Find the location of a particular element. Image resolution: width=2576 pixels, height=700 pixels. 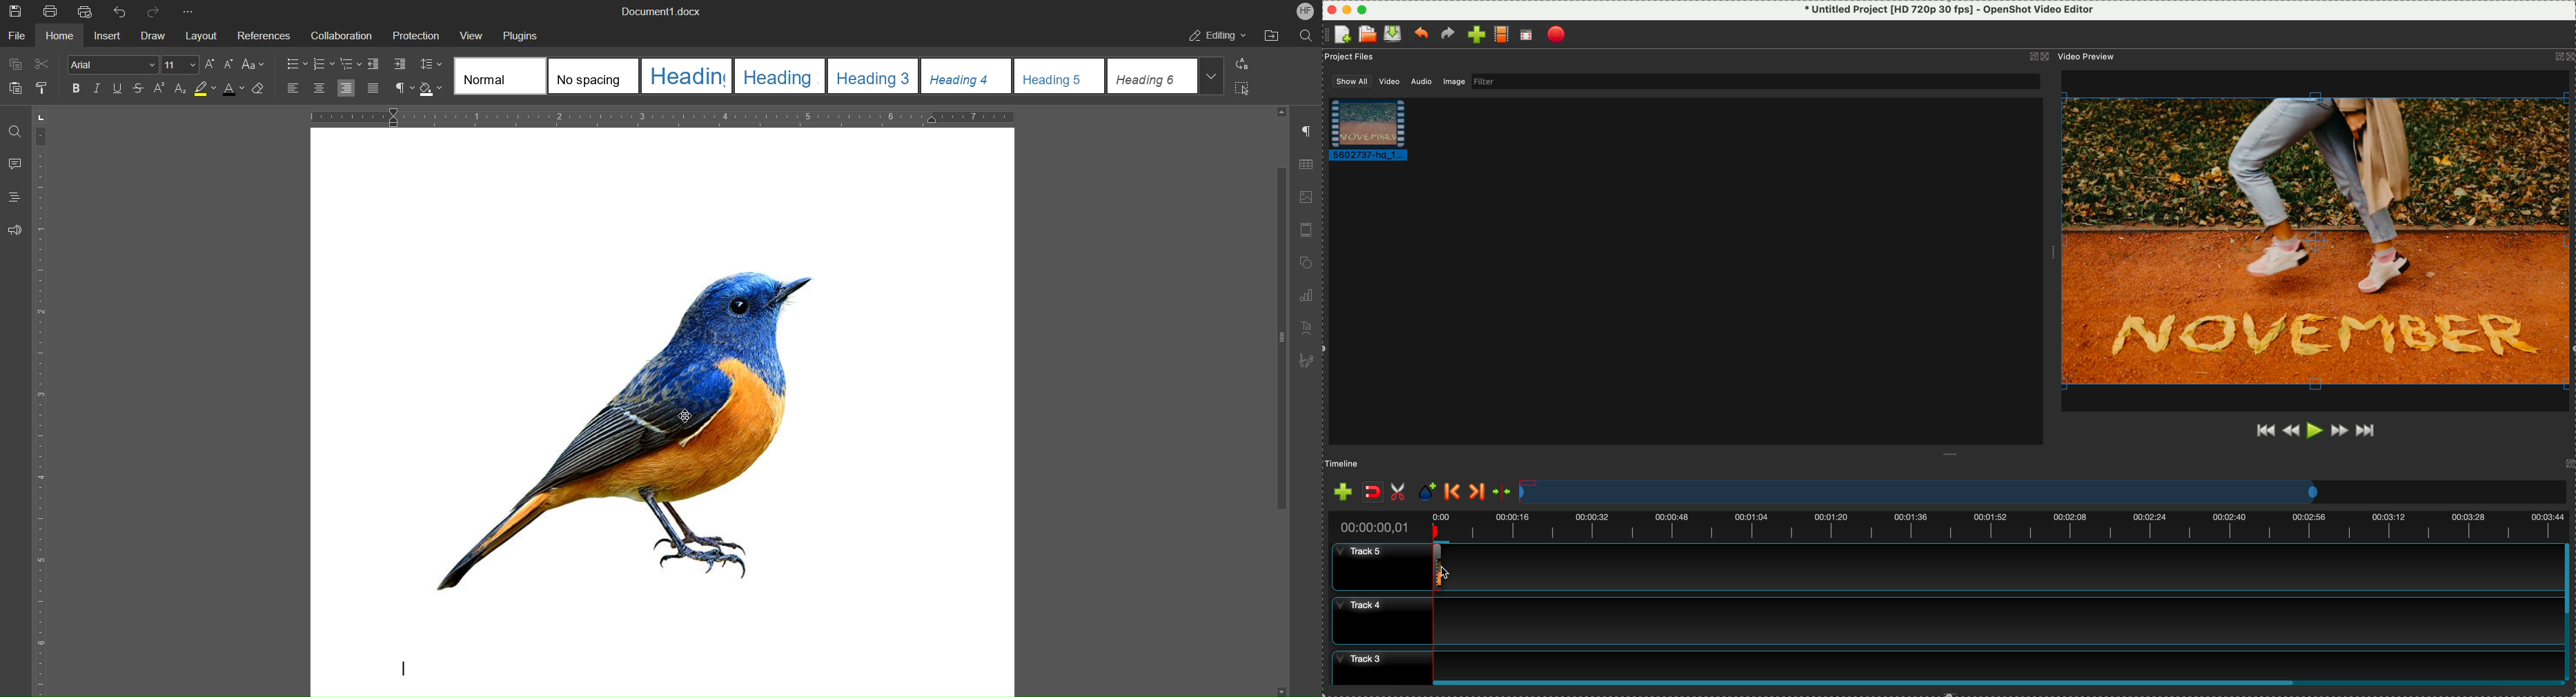

audio is located at coordinates (1419, 82).